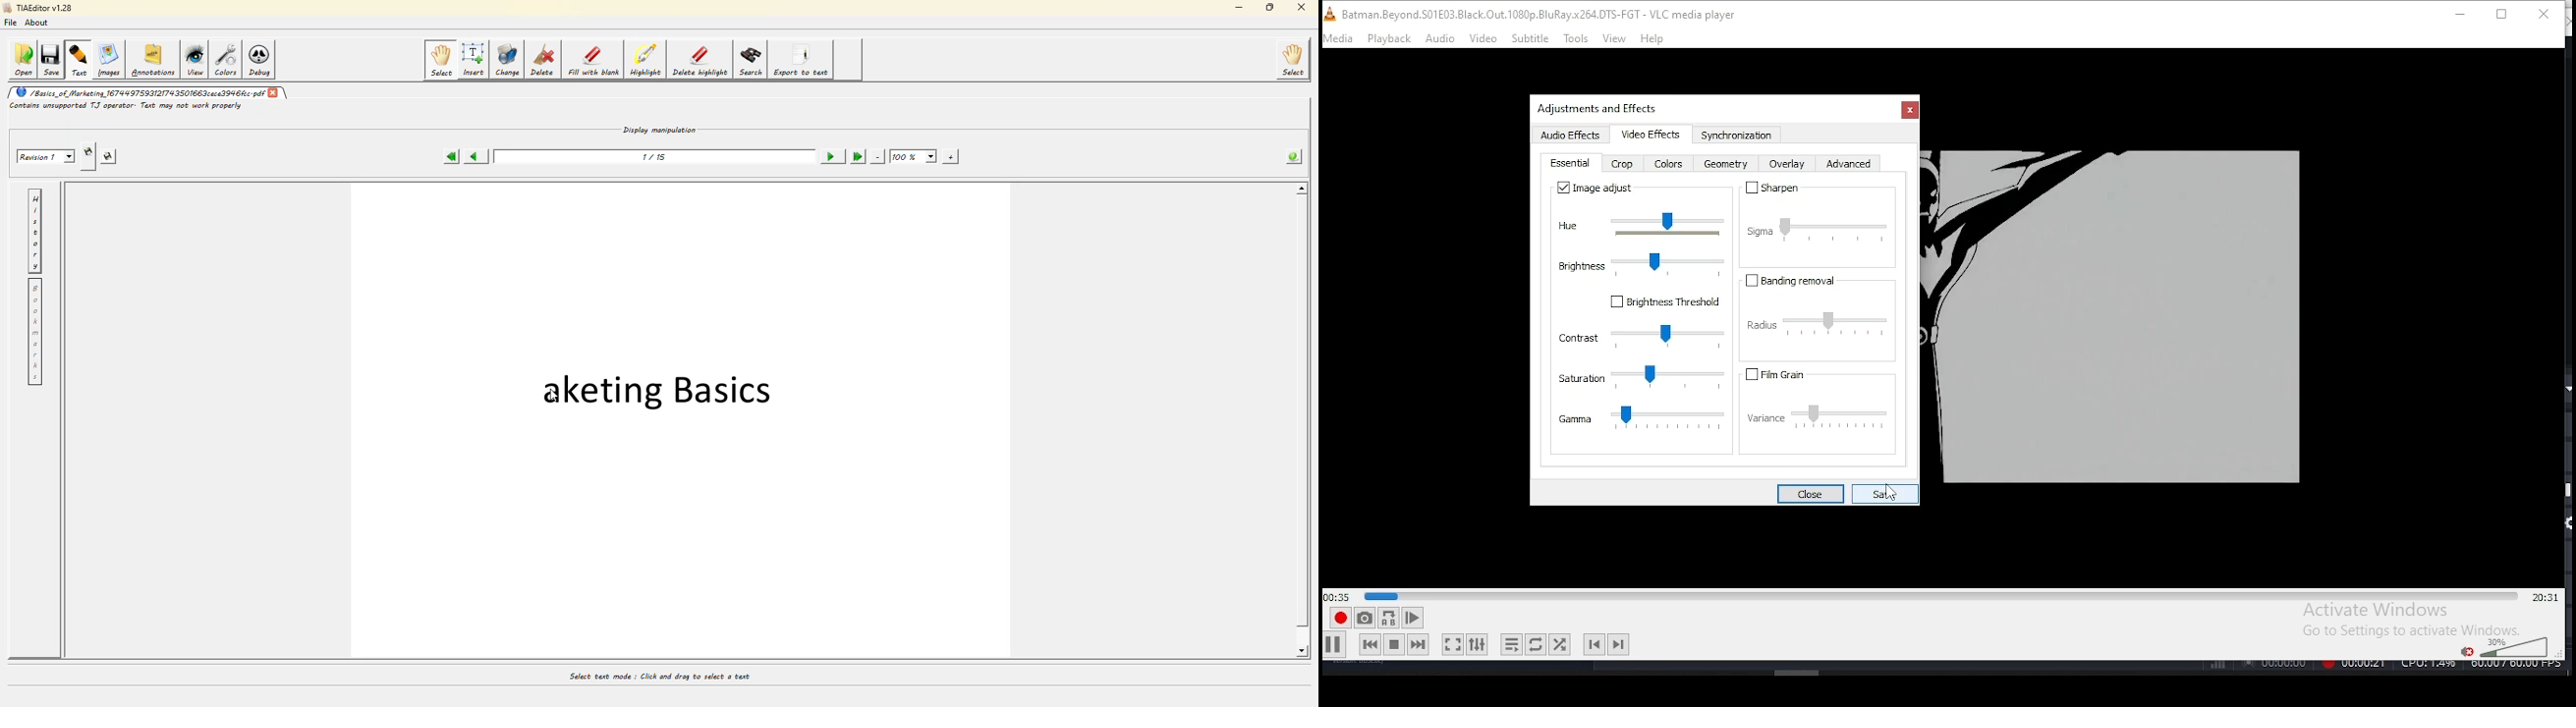 The image size is (2576, 728). What do you see at coordinates (2464, 650) in the screenshot?
I see `mute/unmute` at bounding box center [2464, 650].